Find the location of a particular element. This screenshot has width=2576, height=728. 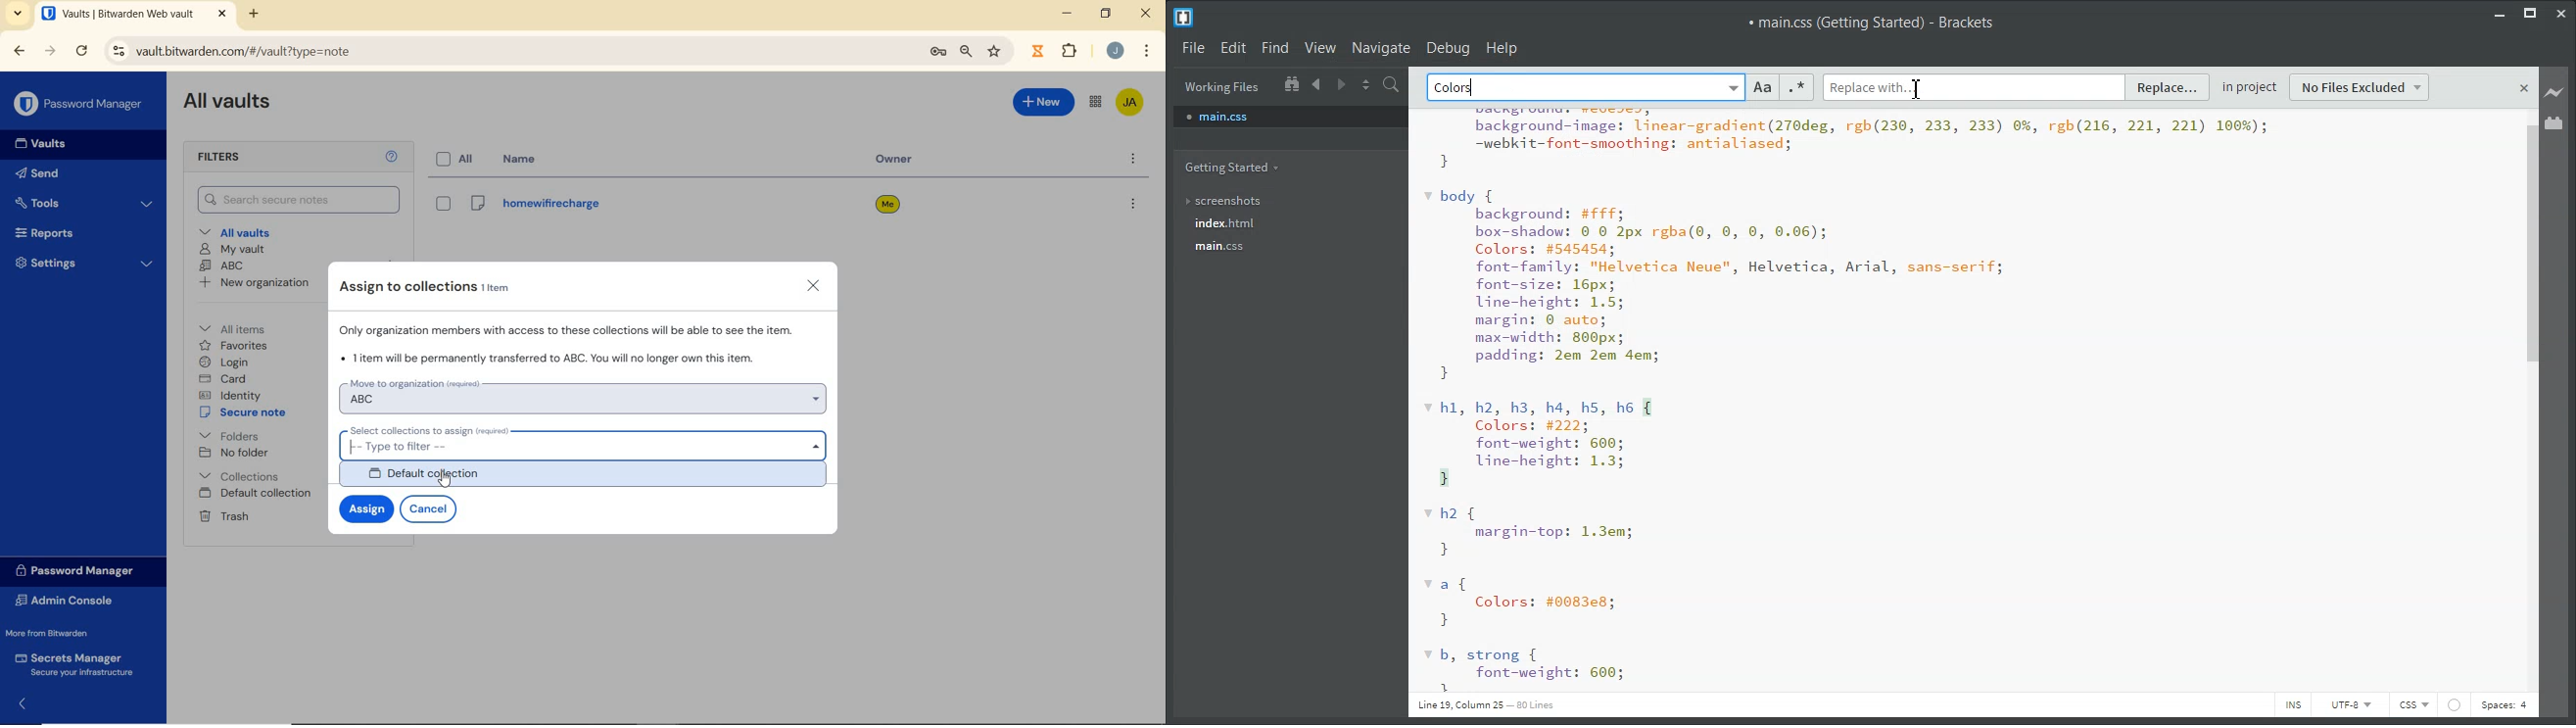

Regular Expression is located at coordinates (1796, 87).